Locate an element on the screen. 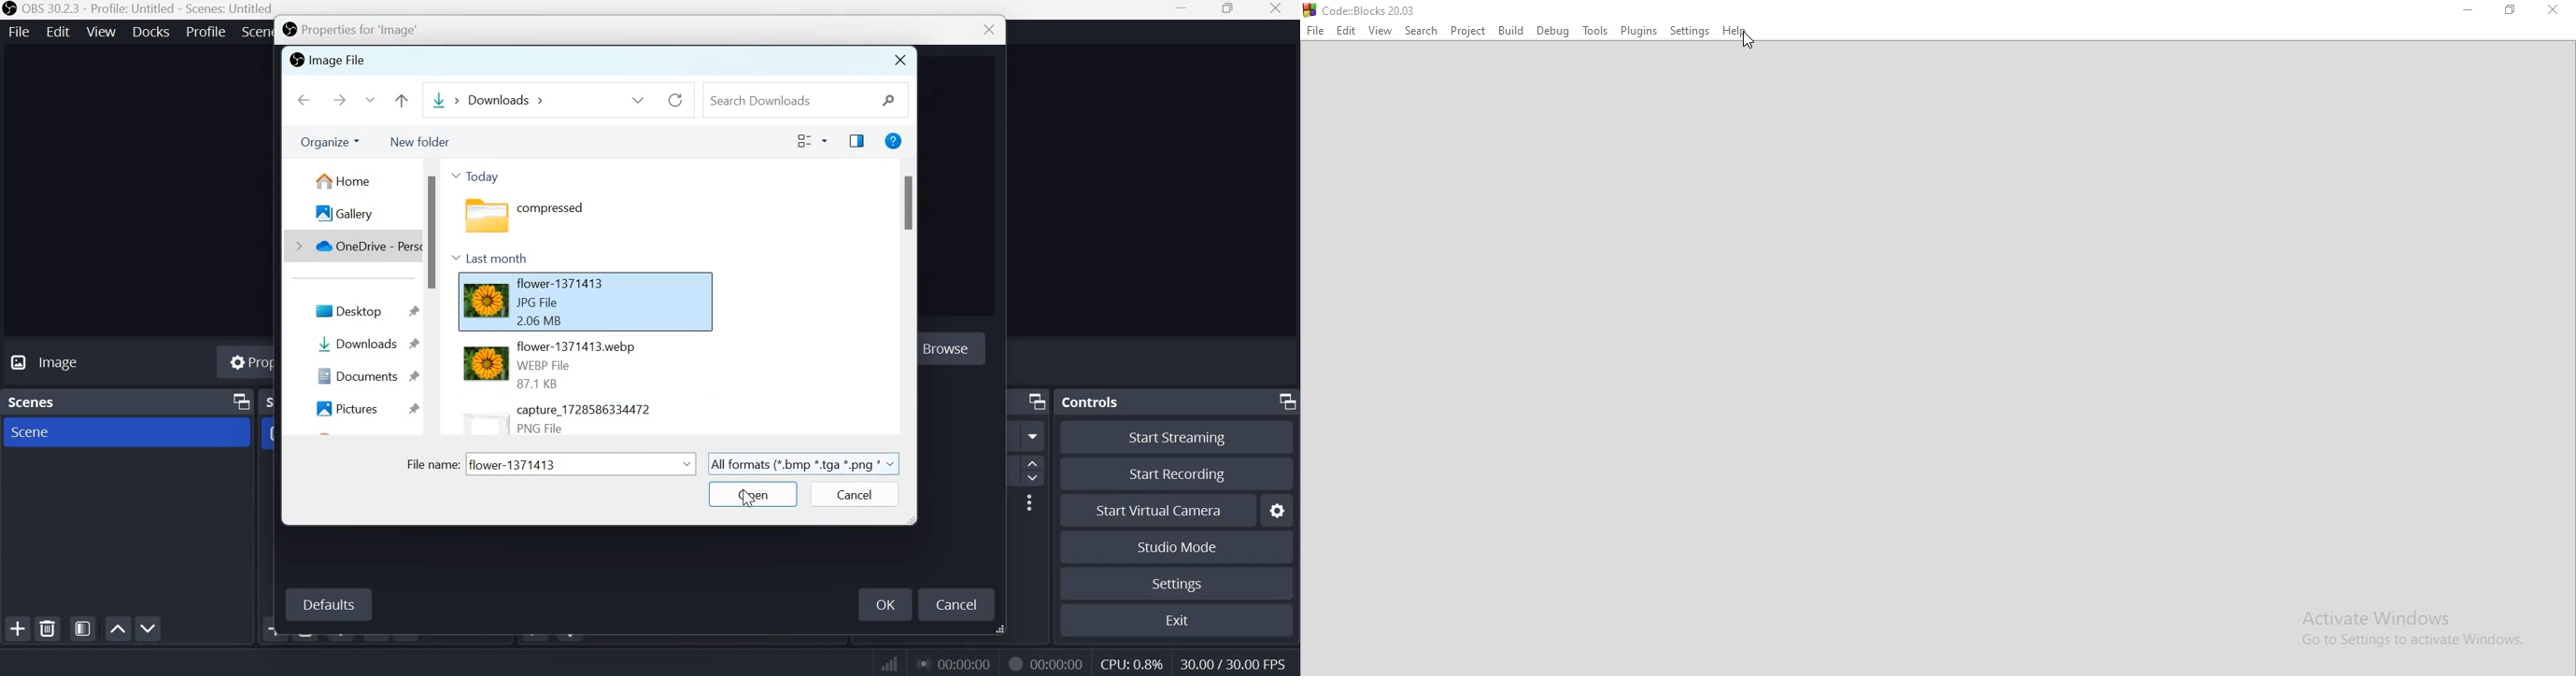 The height and width of the screenshot is (700, 2576). Dock Options icon is located at coordinates (238, 402).